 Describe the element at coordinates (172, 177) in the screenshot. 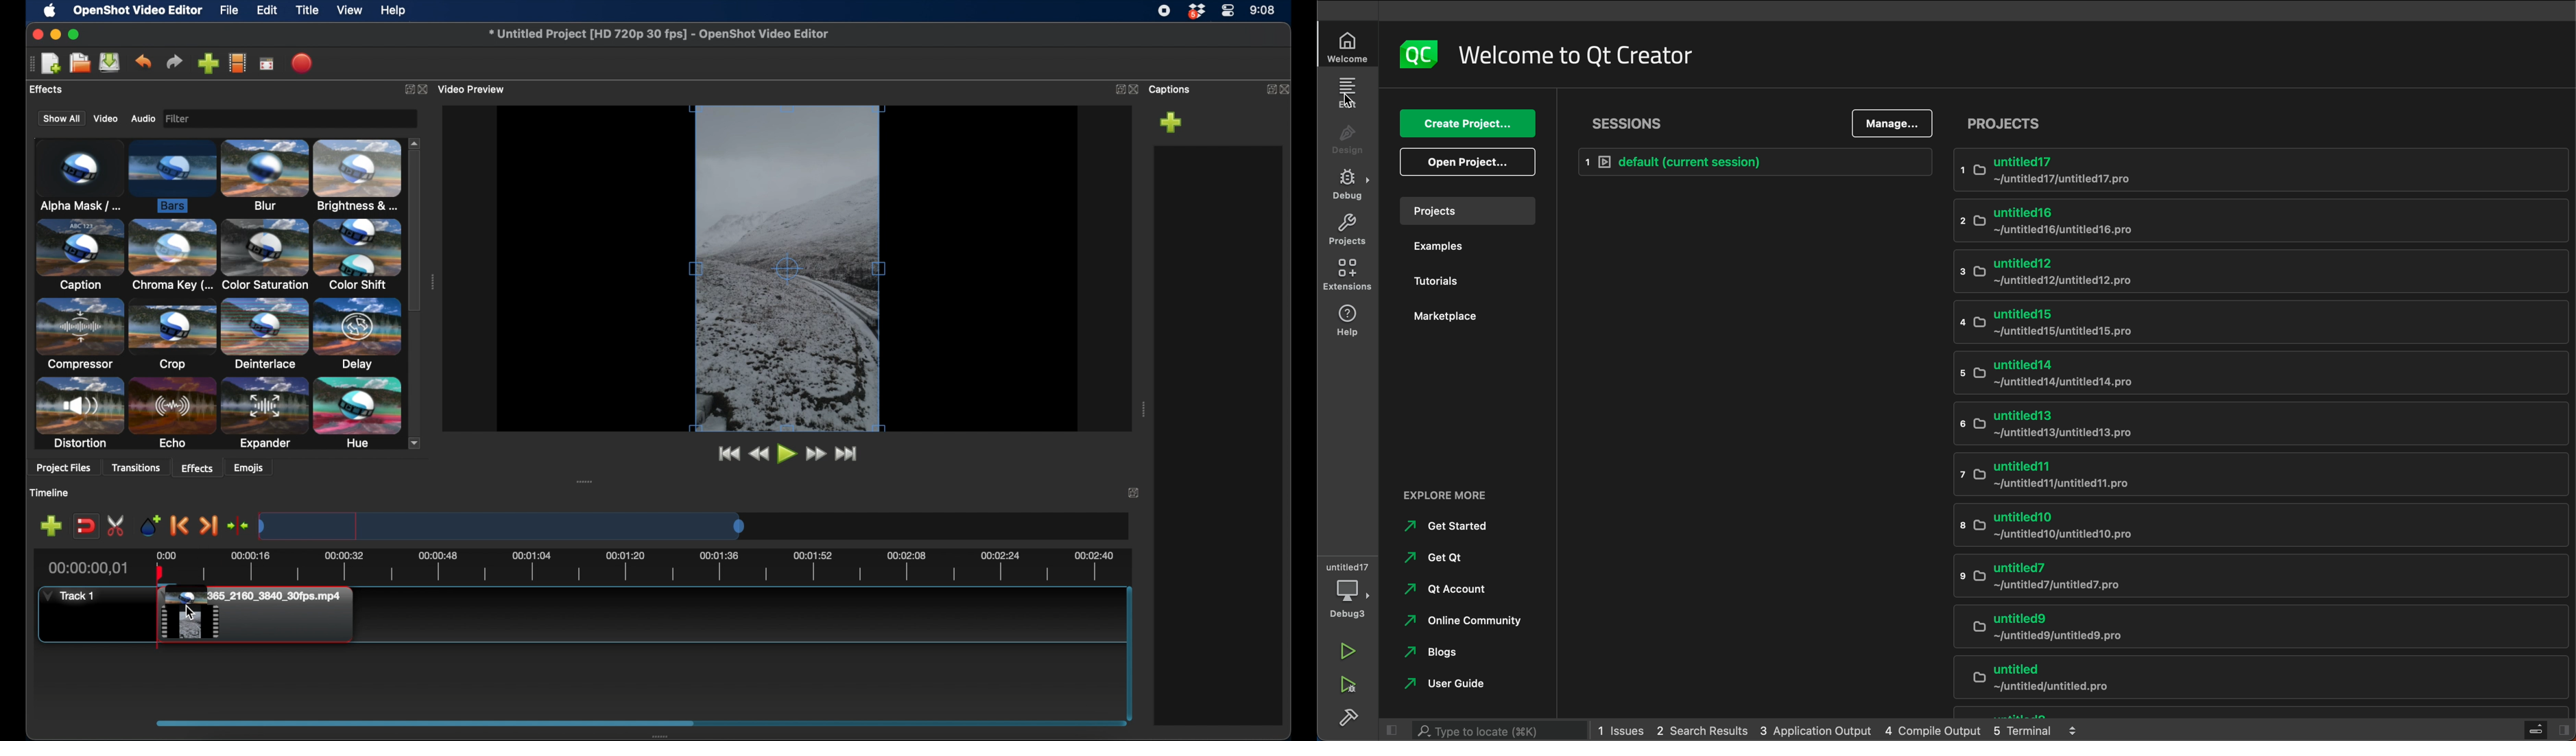

I see `bars` at that location.